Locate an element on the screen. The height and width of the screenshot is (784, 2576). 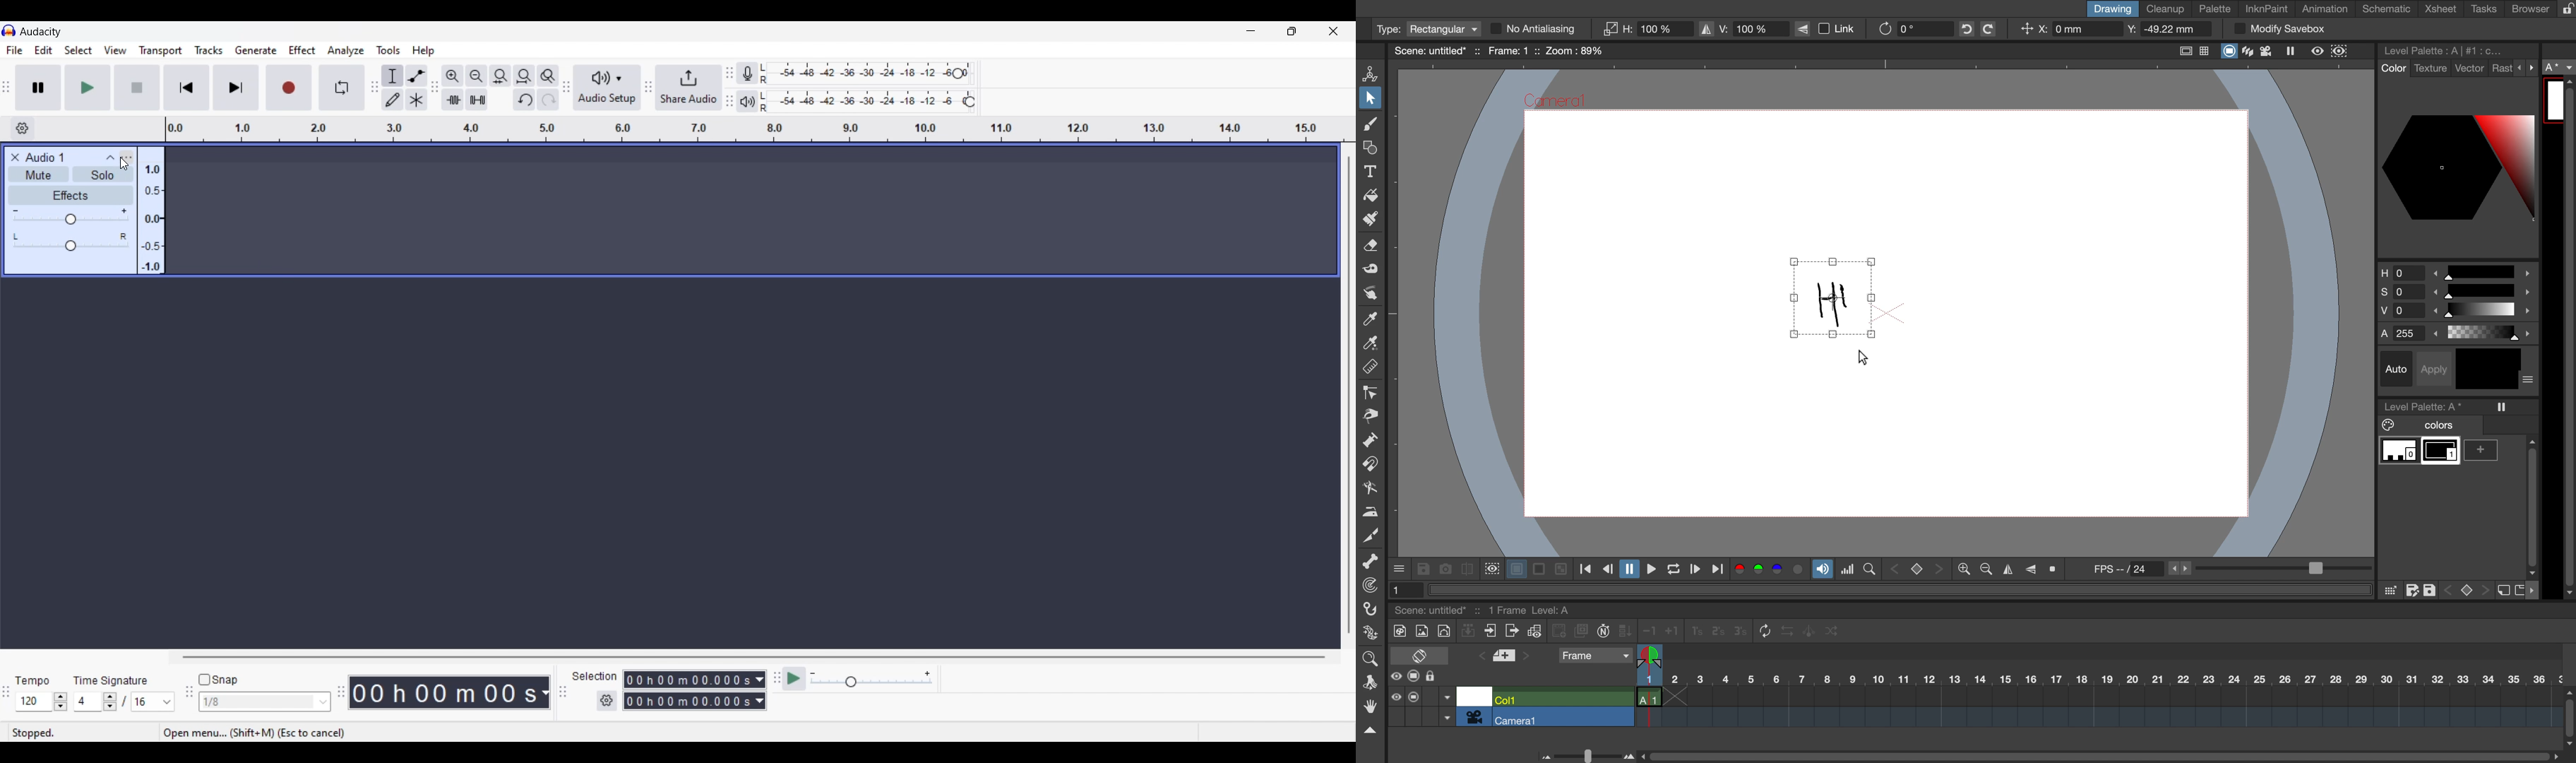
define sub camera is located at coordinates (1490, 568).